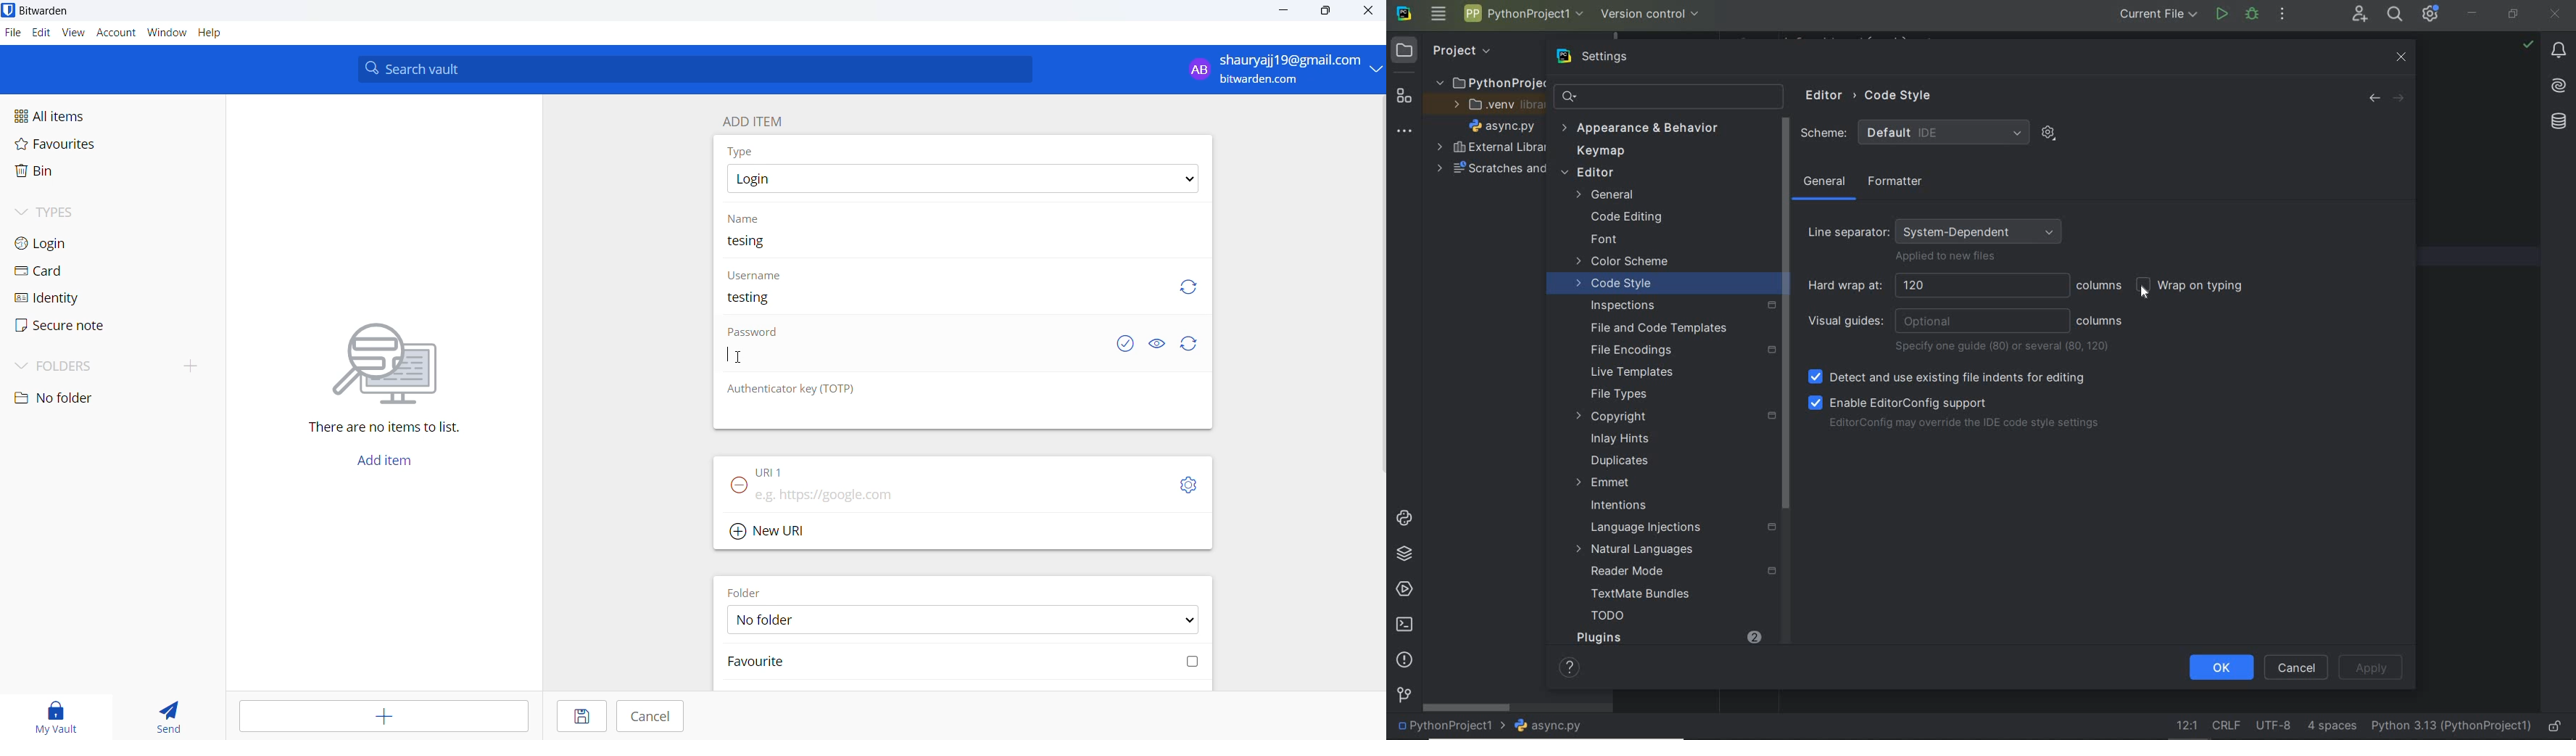 This screenshot has width=2576, height=756. What do you see at coordinates (579, 718) in the screenshot?
I see `Save` at bounding box center [579, 718].